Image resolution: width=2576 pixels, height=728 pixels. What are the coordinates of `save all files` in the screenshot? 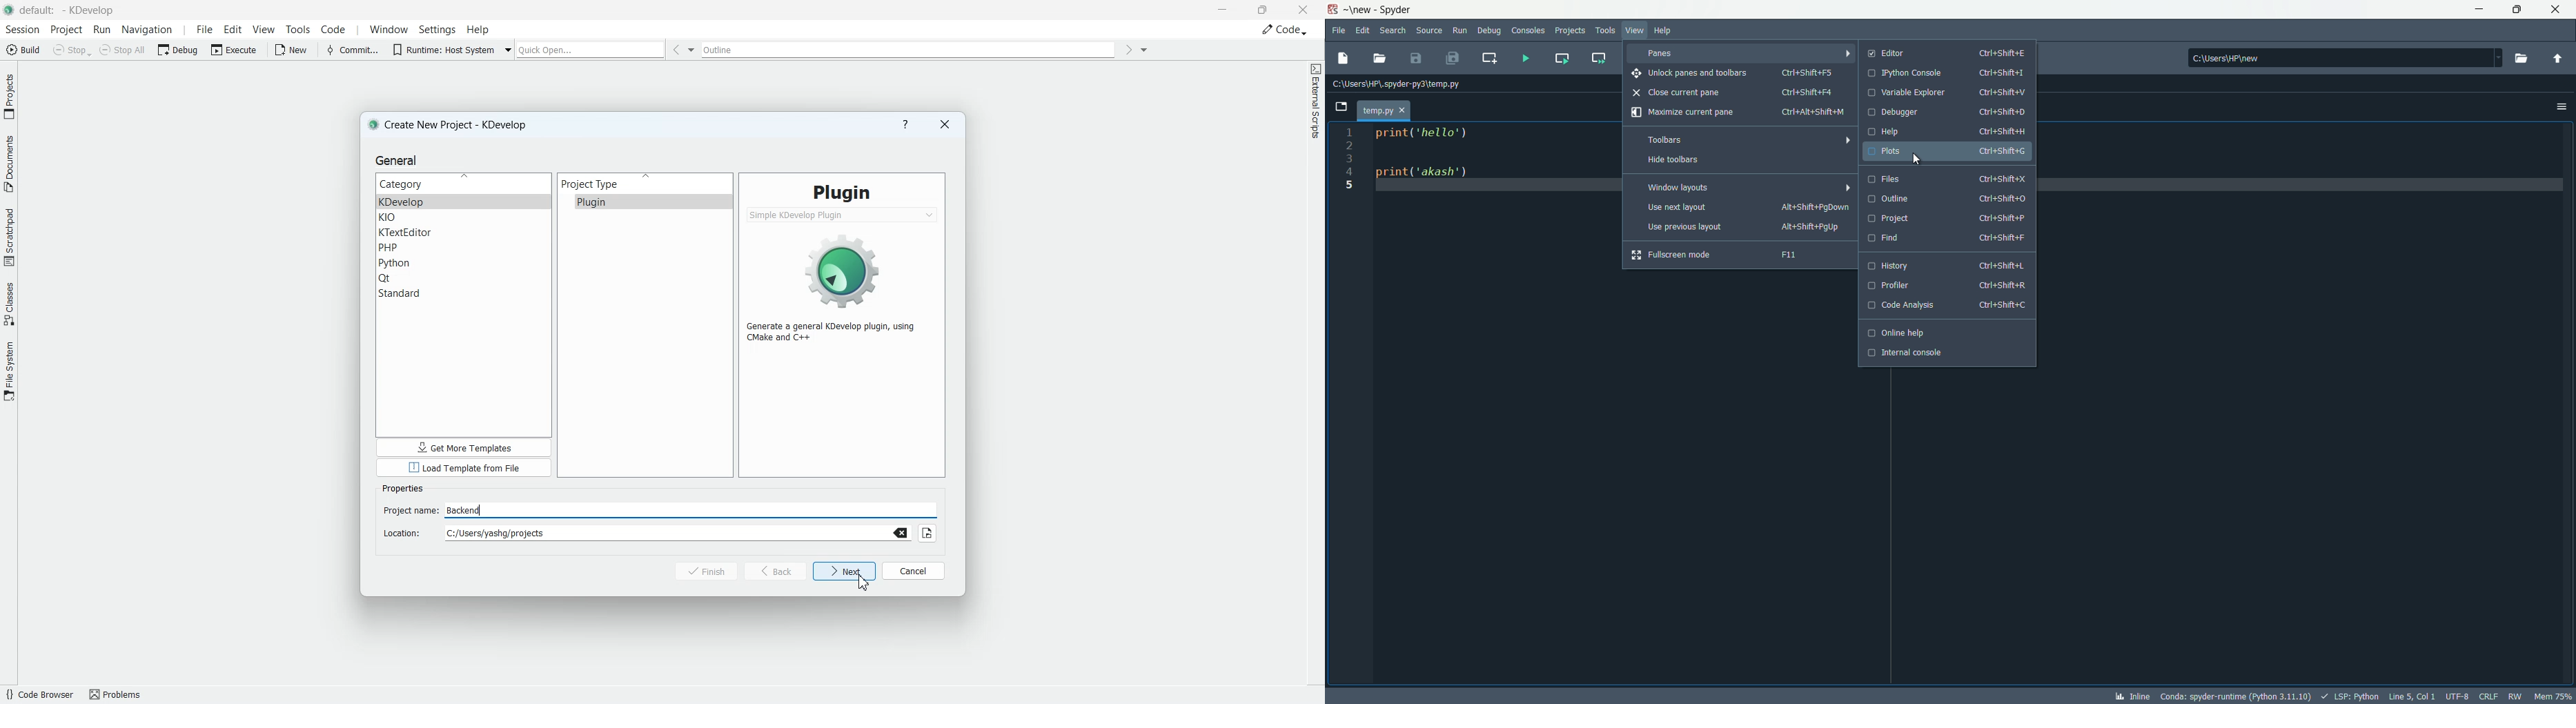 It's located at (1452, 57).